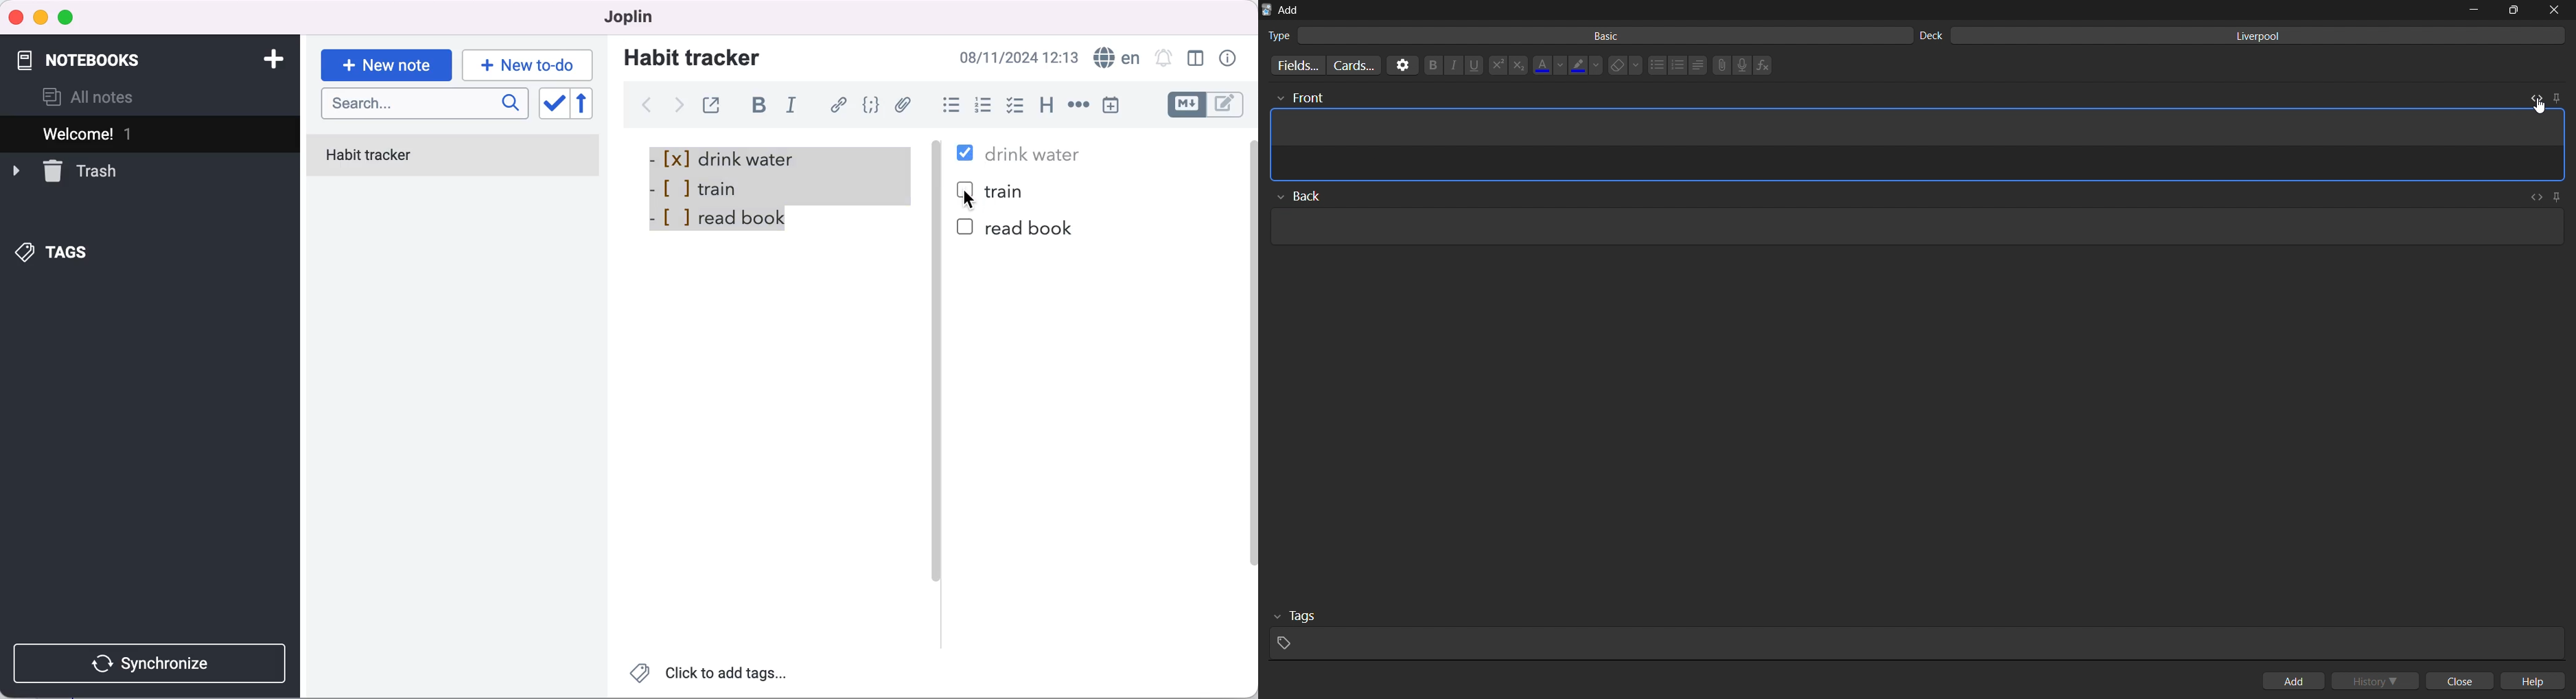 The image size is (2576, 700). What do you see at coordinates (1033, 154) in the screenshot?
I see `drink water` at bounding box center [1033, 154].